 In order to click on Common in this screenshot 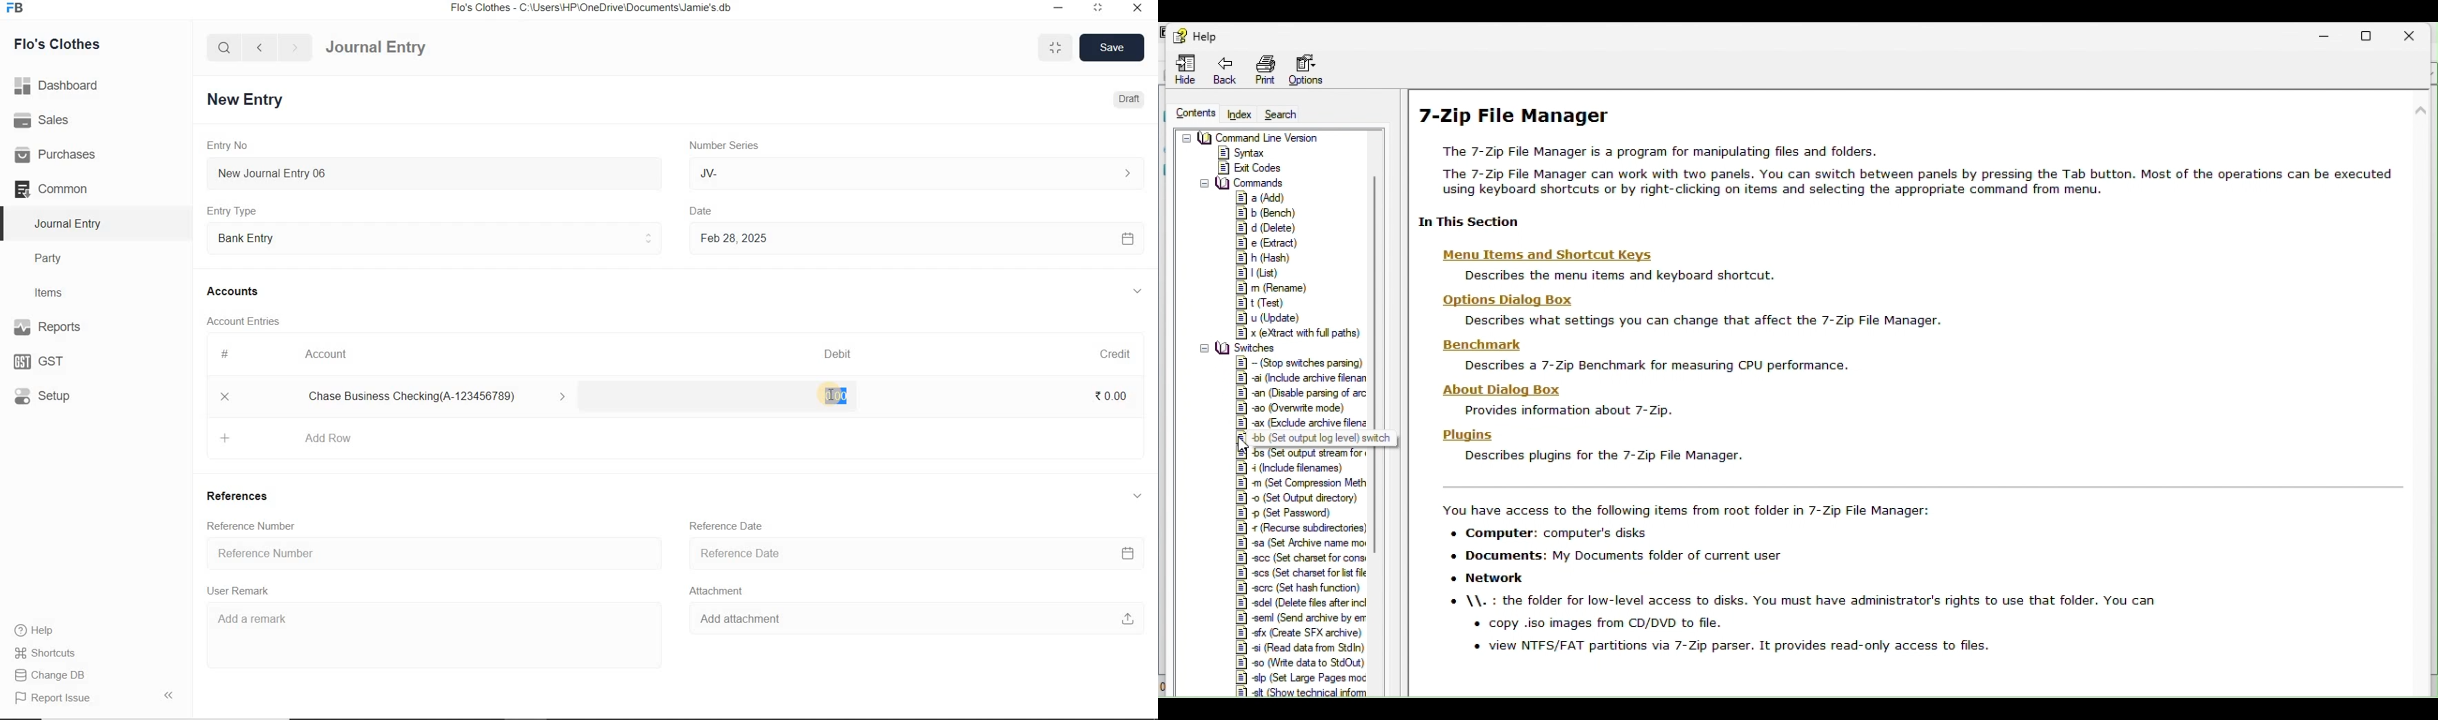, I will do `click(68, 188)`.